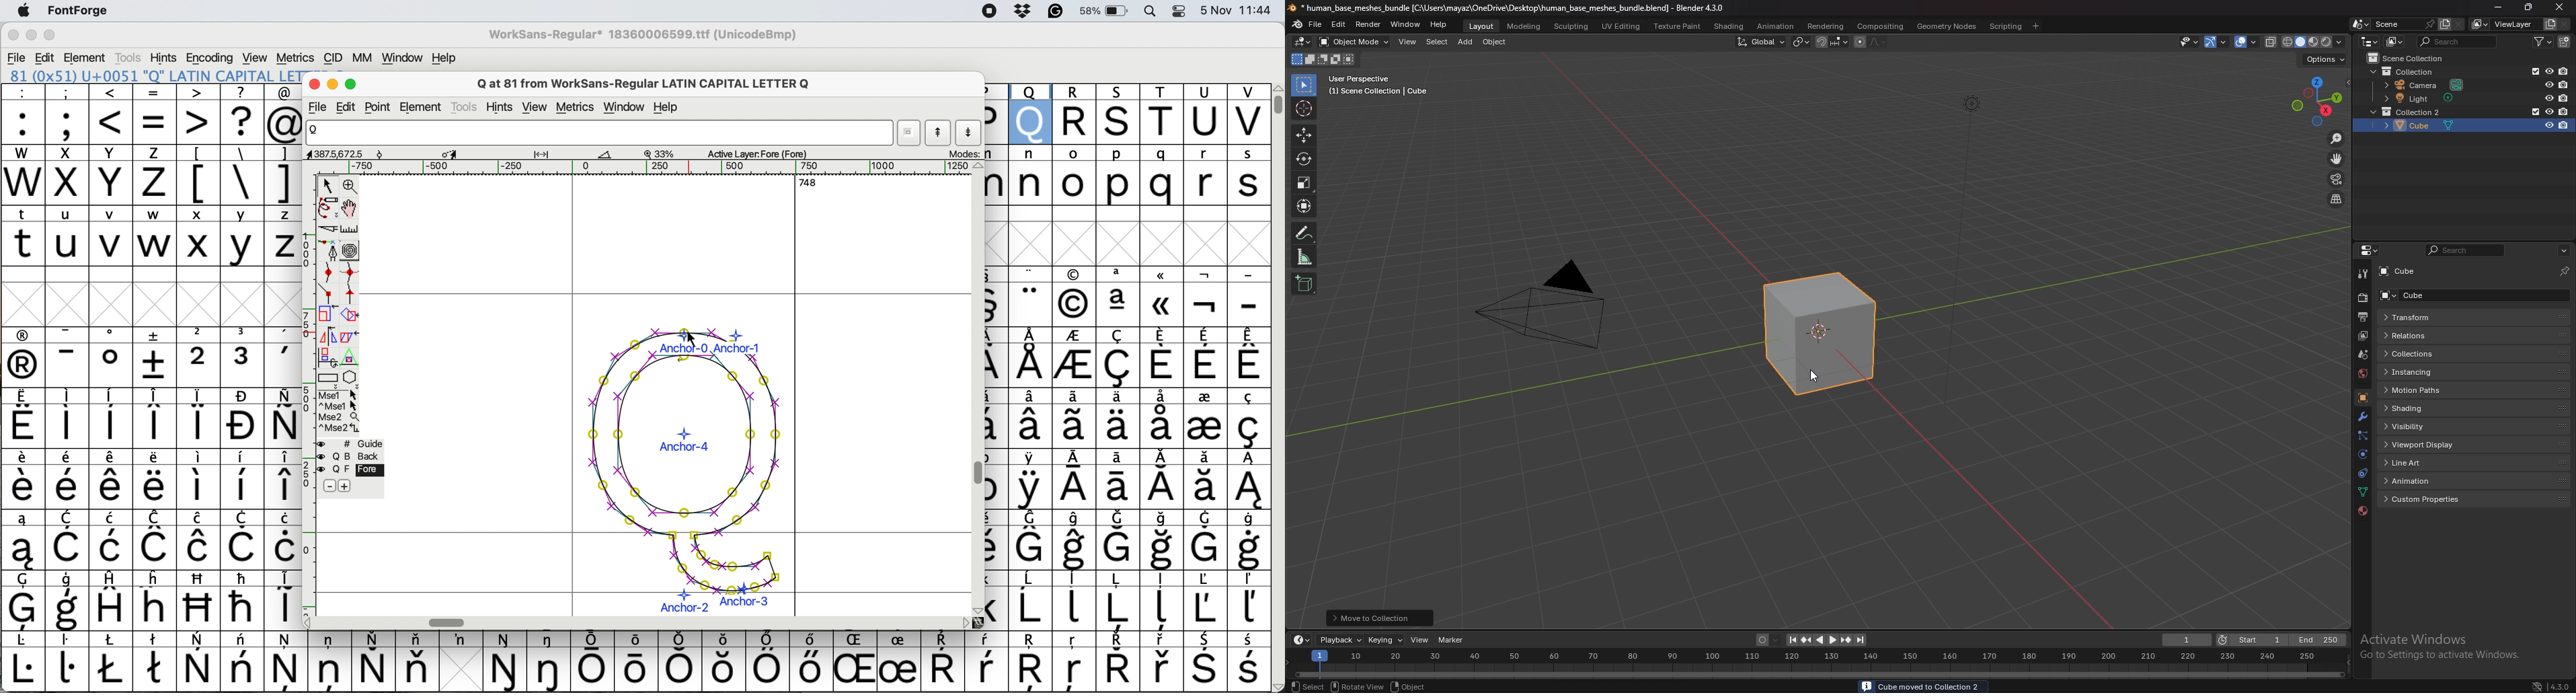 This screenshot has width=2576, height=700. What do you see at coordinates (1421, 639) in the screenshot?
I see `view` at bounding box center [1421, 639].